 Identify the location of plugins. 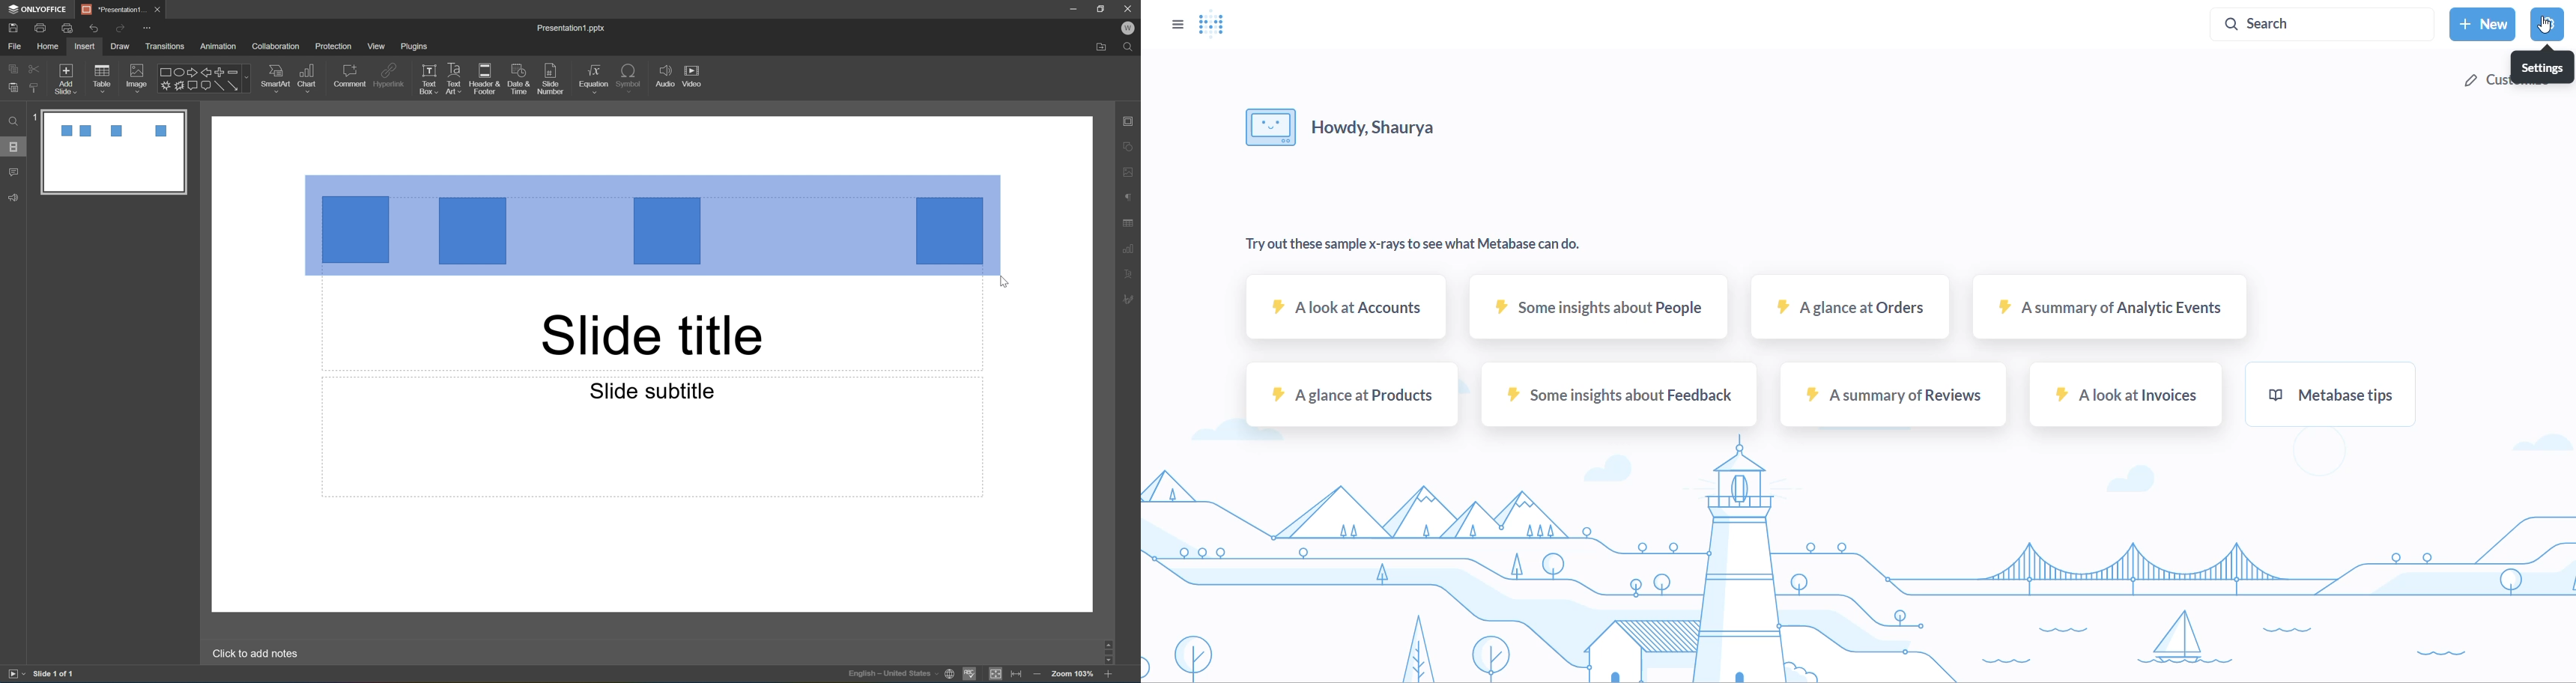
(416, 47).